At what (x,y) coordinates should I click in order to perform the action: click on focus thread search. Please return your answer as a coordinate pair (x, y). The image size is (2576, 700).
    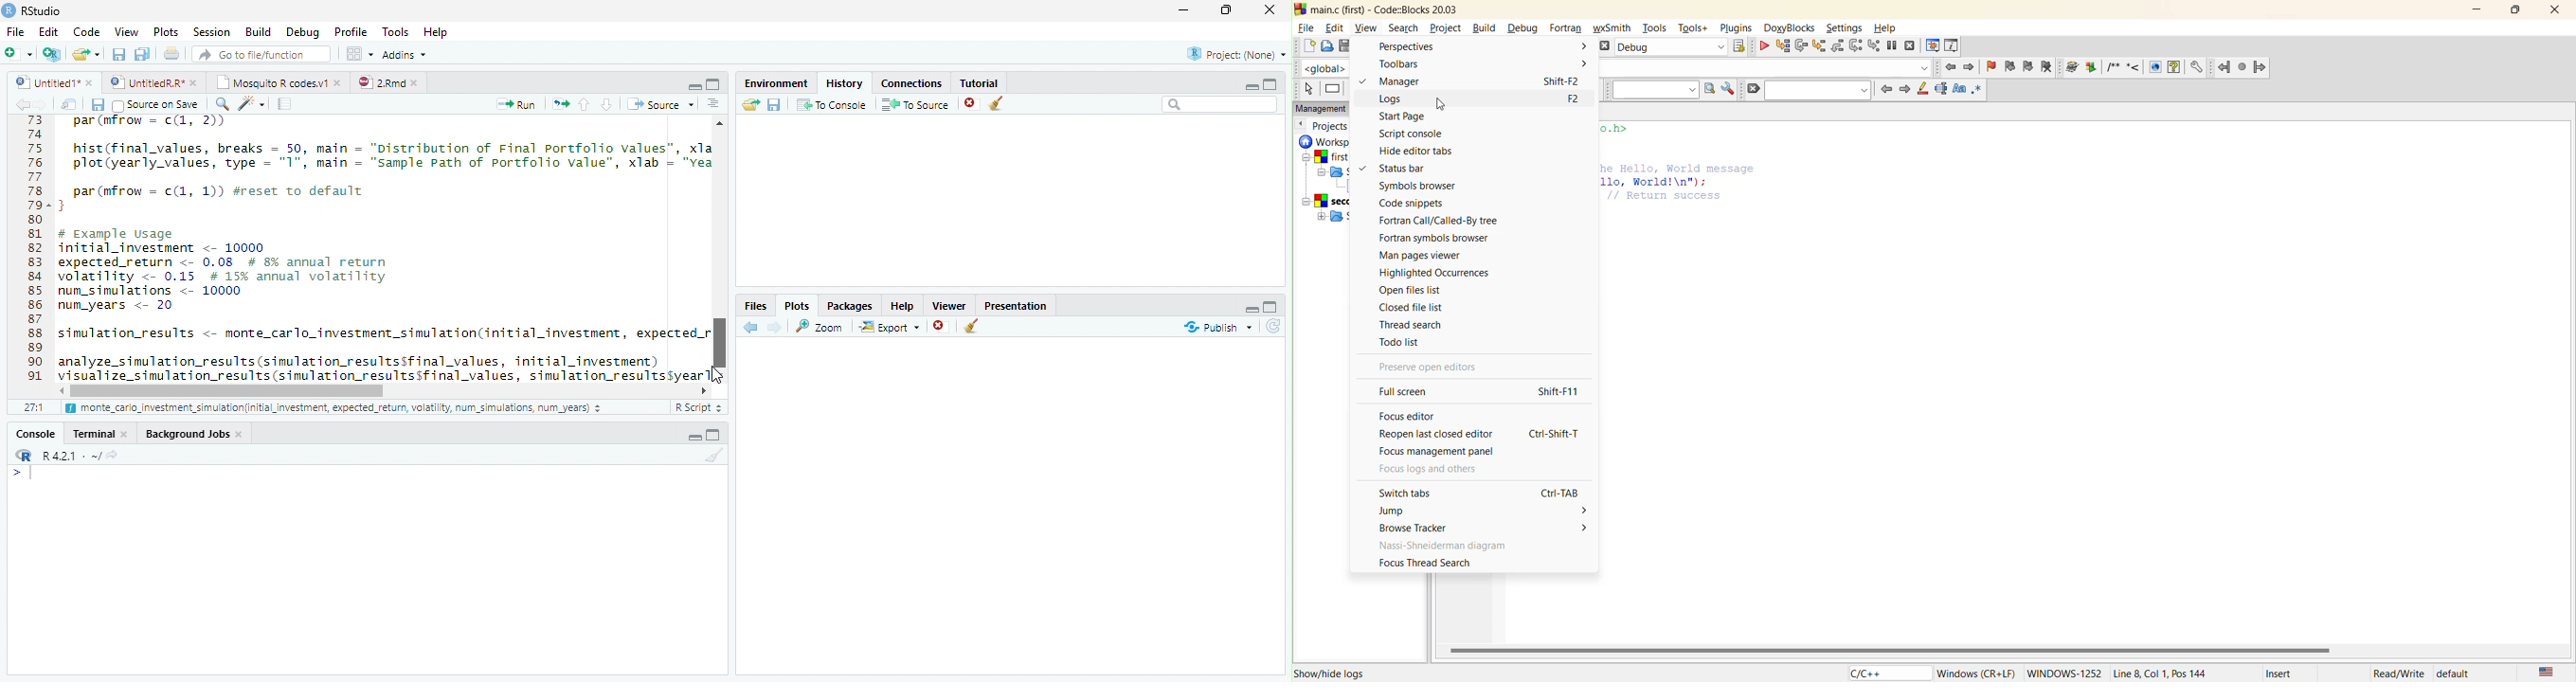
    Looking at the image, I should click on (1431, 564).